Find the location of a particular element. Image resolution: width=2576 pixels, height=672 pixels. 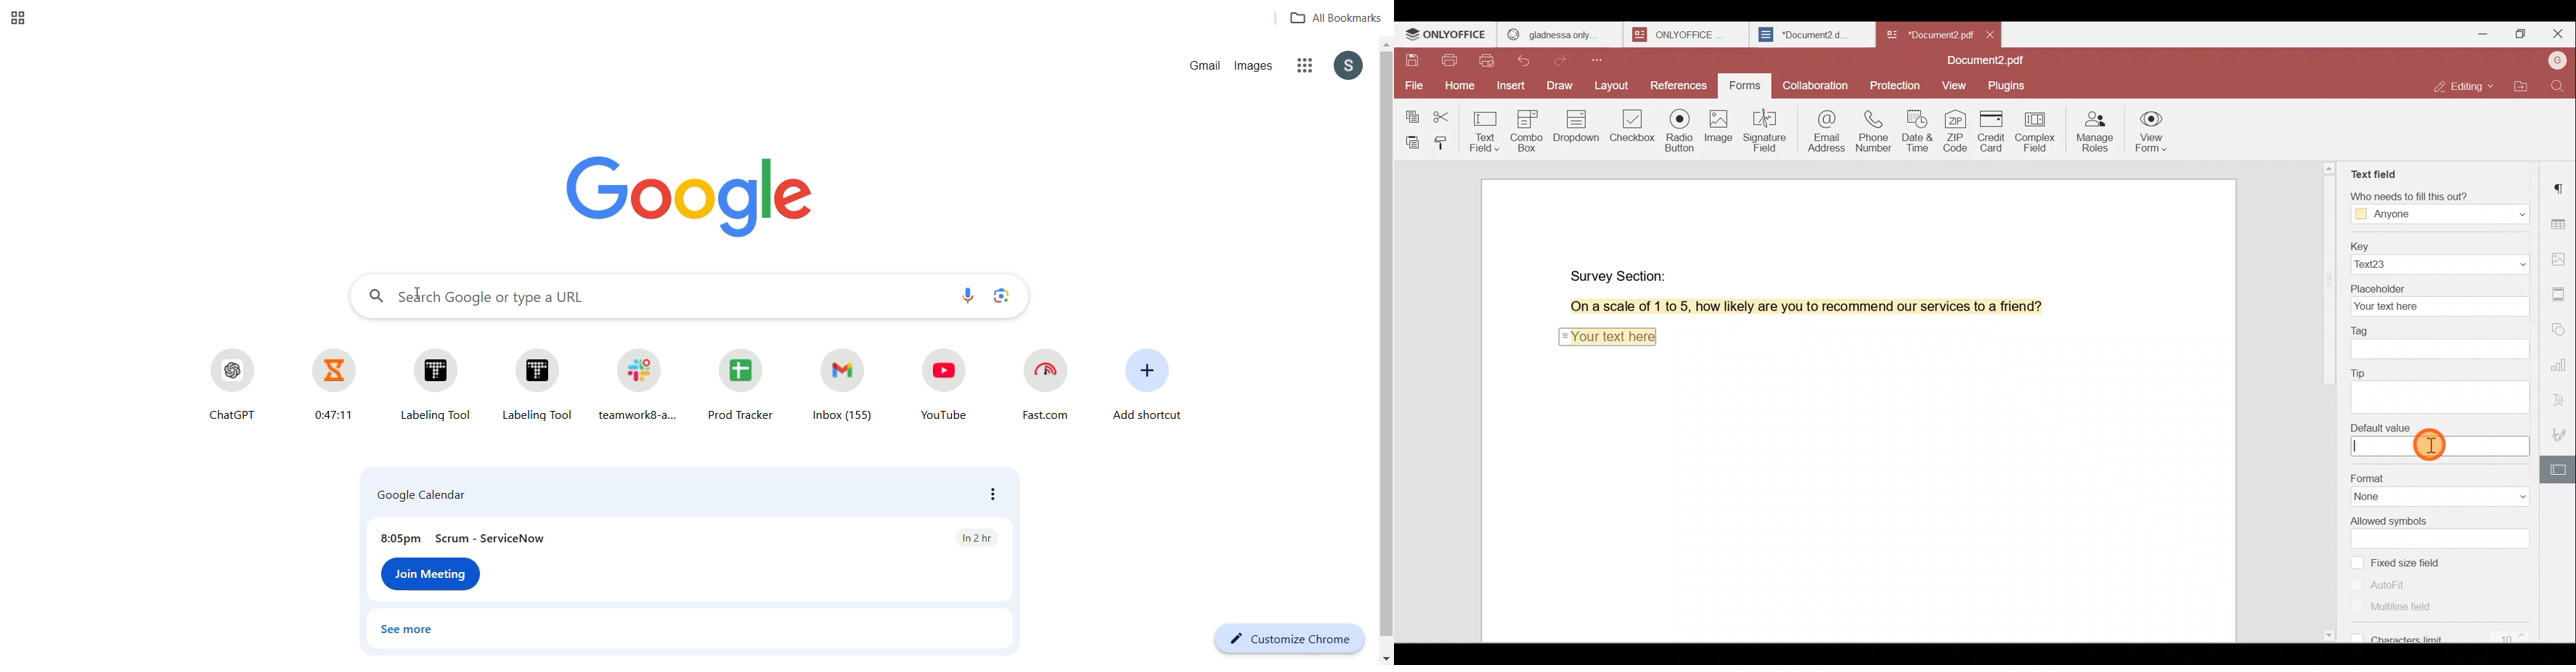

teamworks-a... is located at coordinates (637, 384).